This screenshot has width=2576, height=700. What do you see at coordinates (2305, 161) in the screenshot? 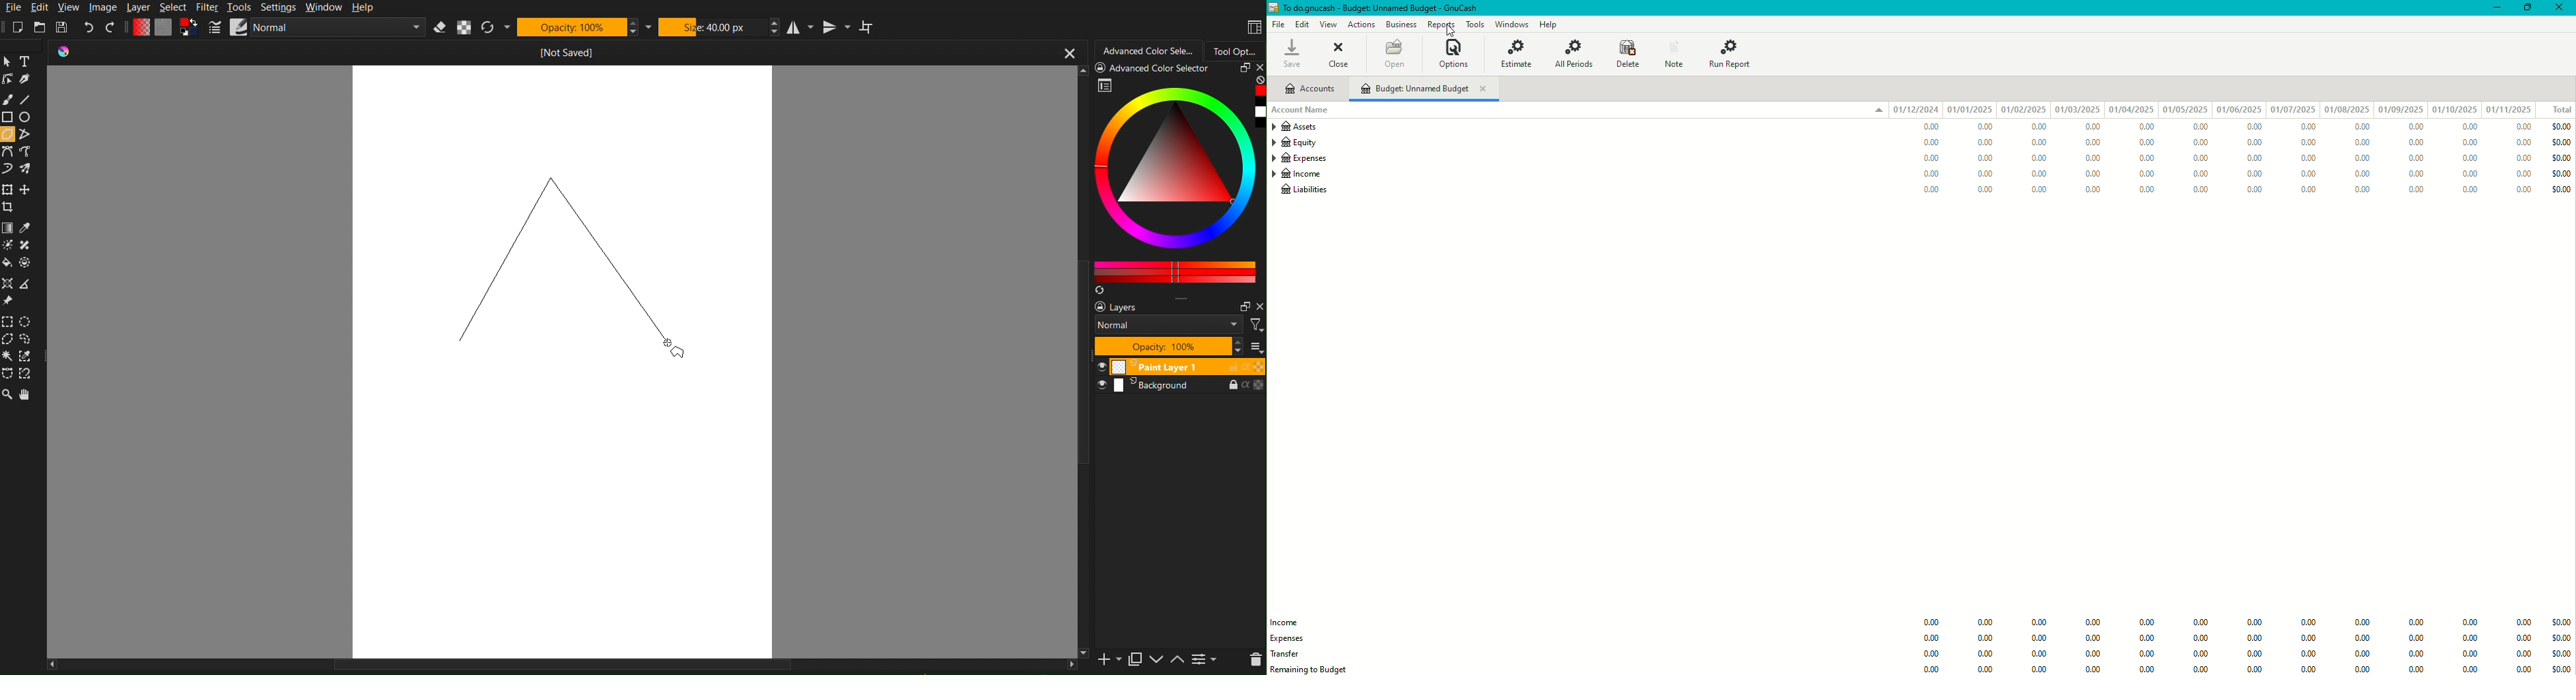
I see `0.00` at bounding box center [2305, 161].